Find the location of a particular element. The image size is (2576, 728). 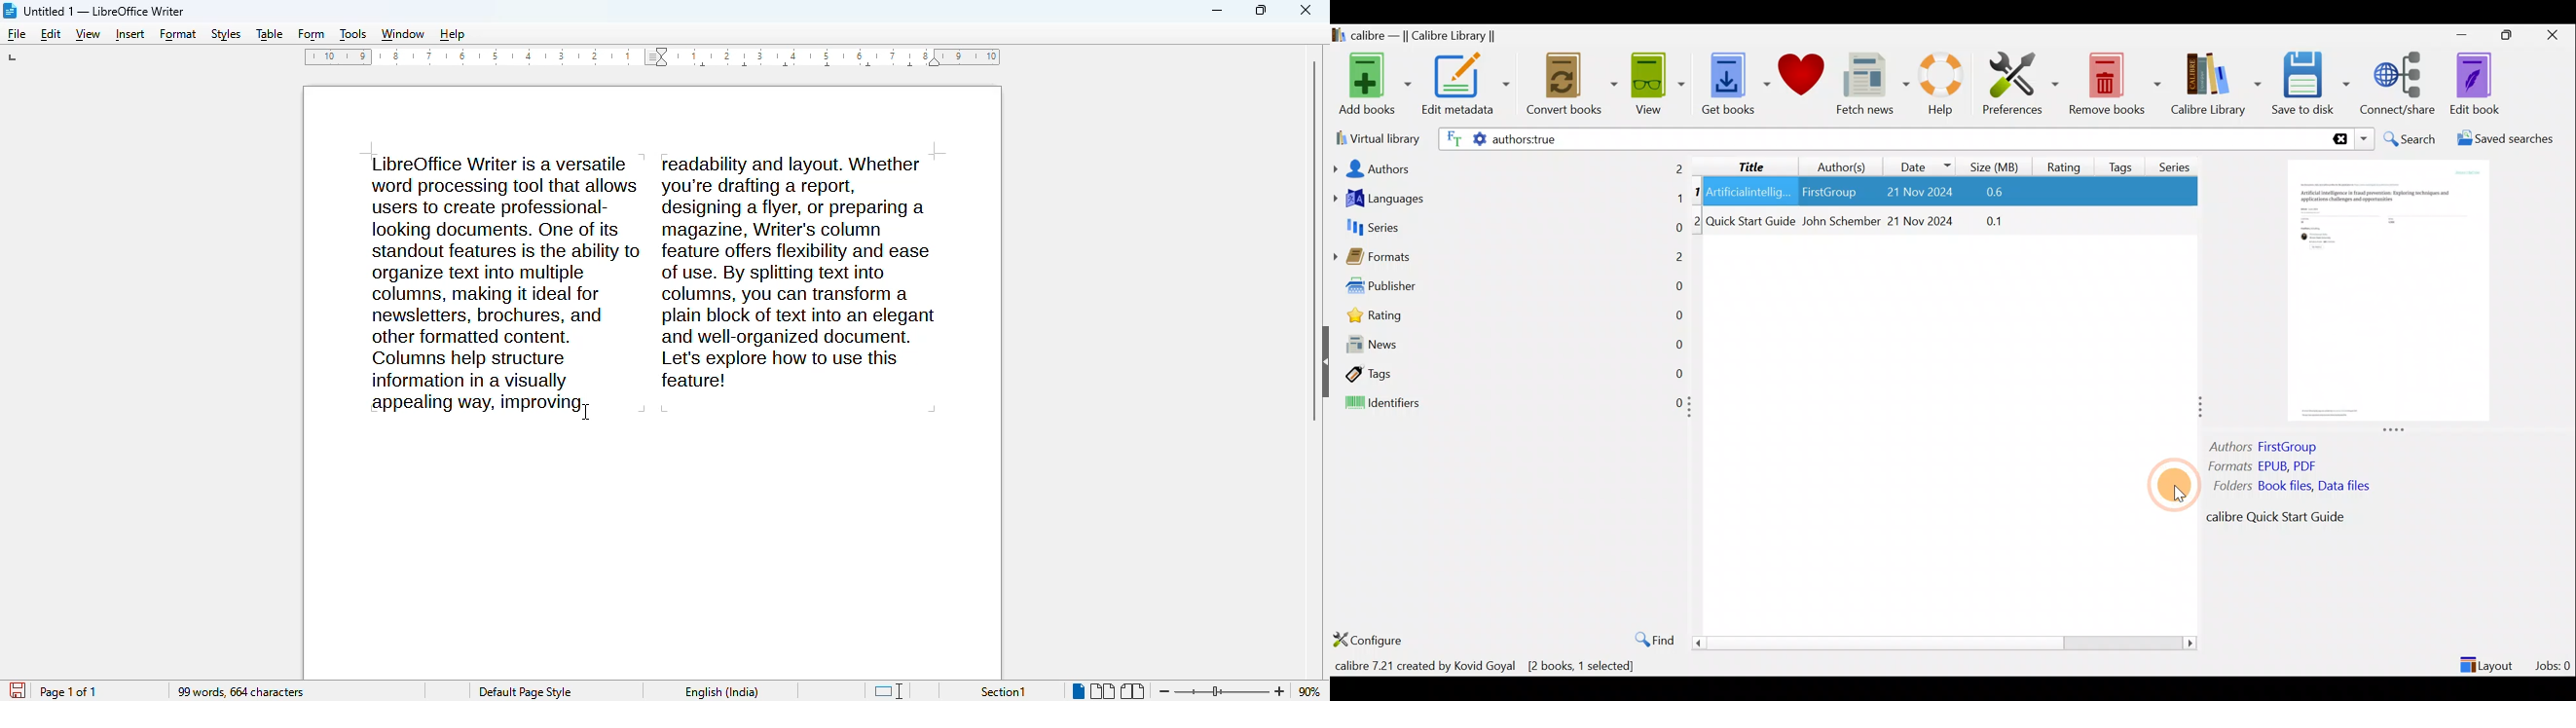

form is located at coordinates (312, 36).